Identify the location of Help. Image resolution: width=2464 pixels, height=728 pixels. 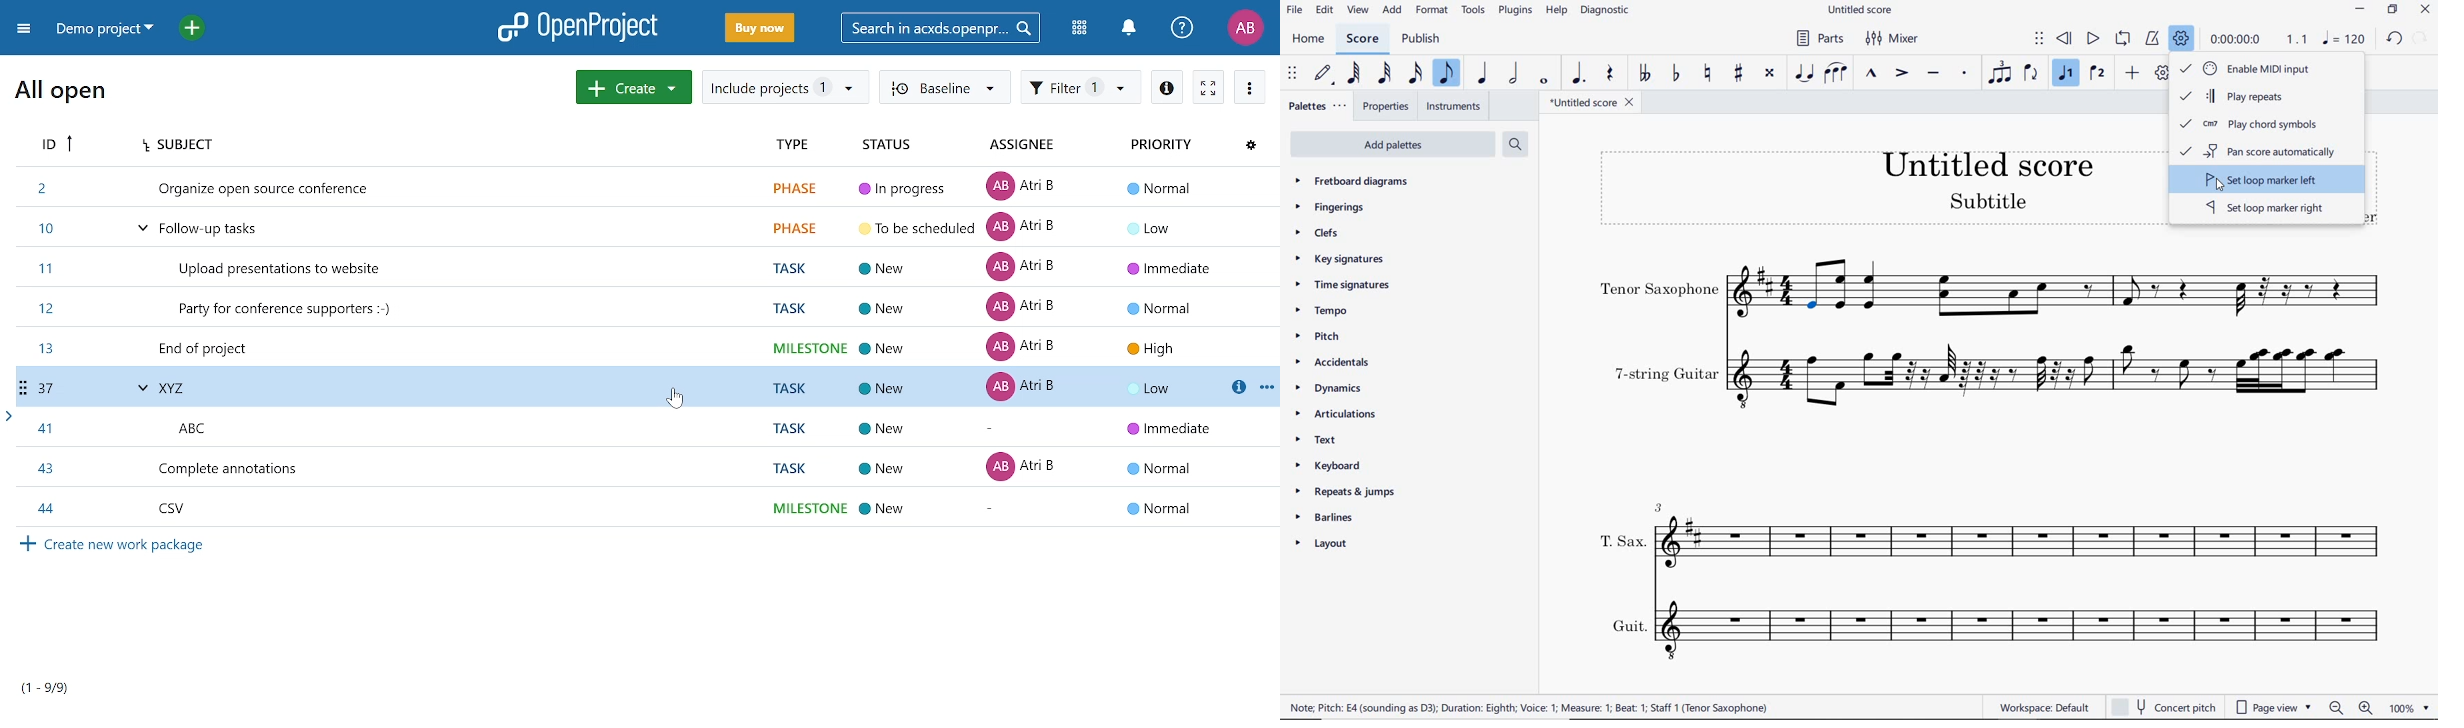
(1184, 28).